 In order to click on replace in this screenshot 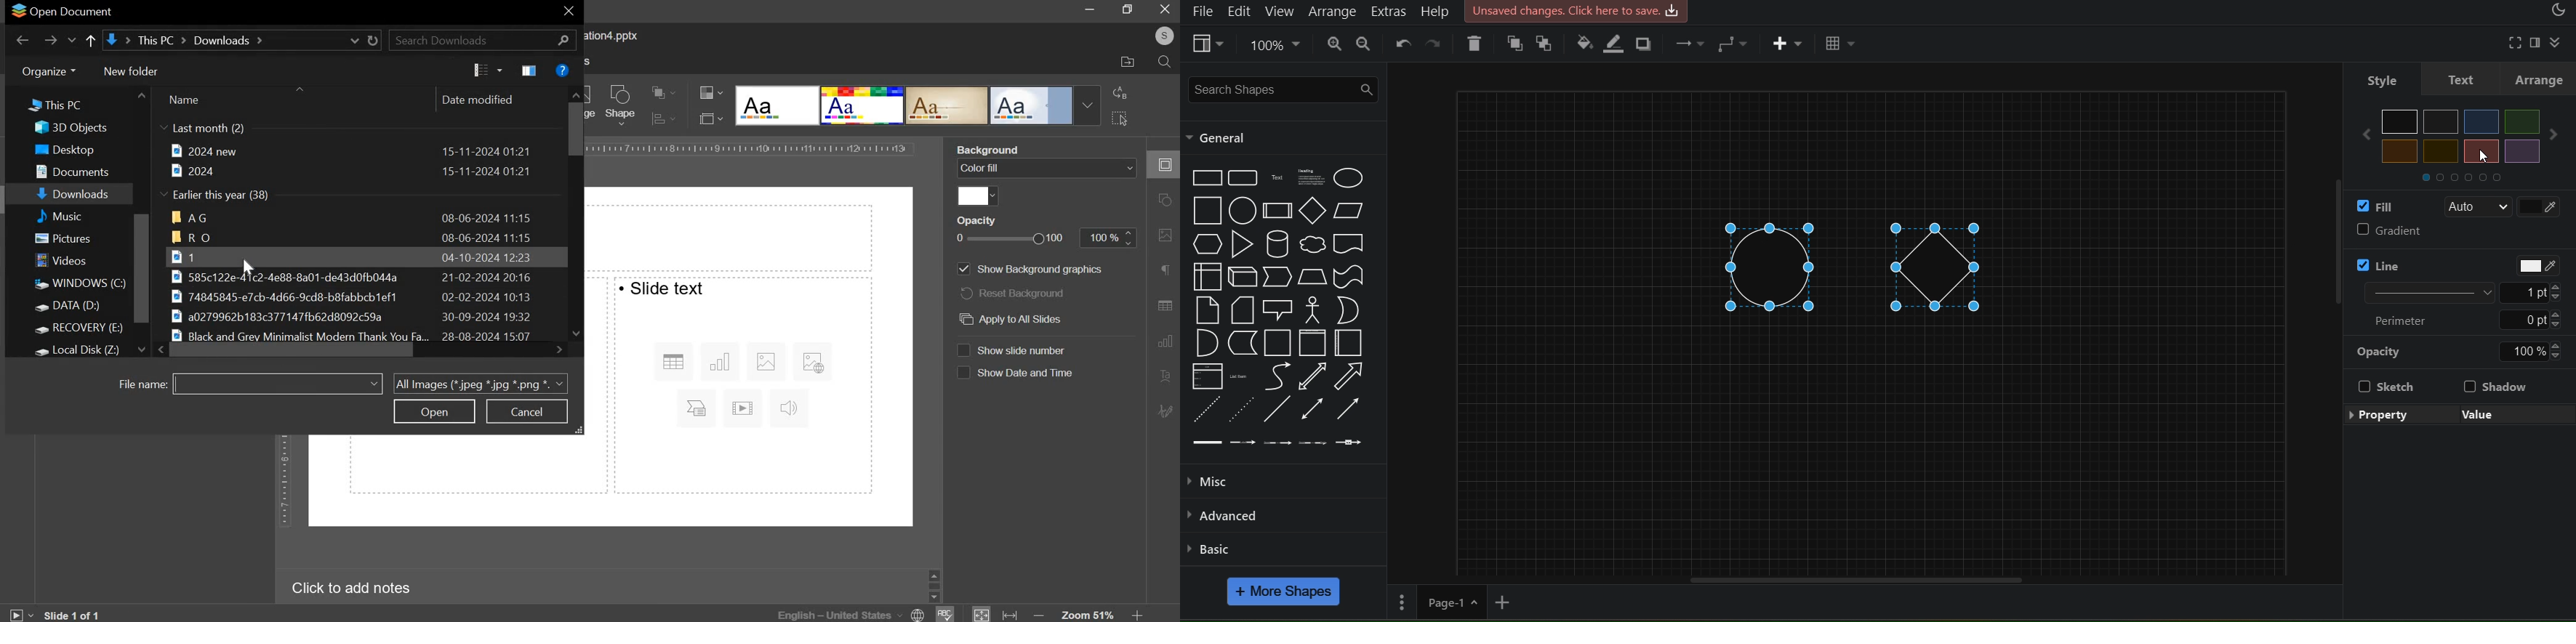, I will do `click(1121, 93)`.